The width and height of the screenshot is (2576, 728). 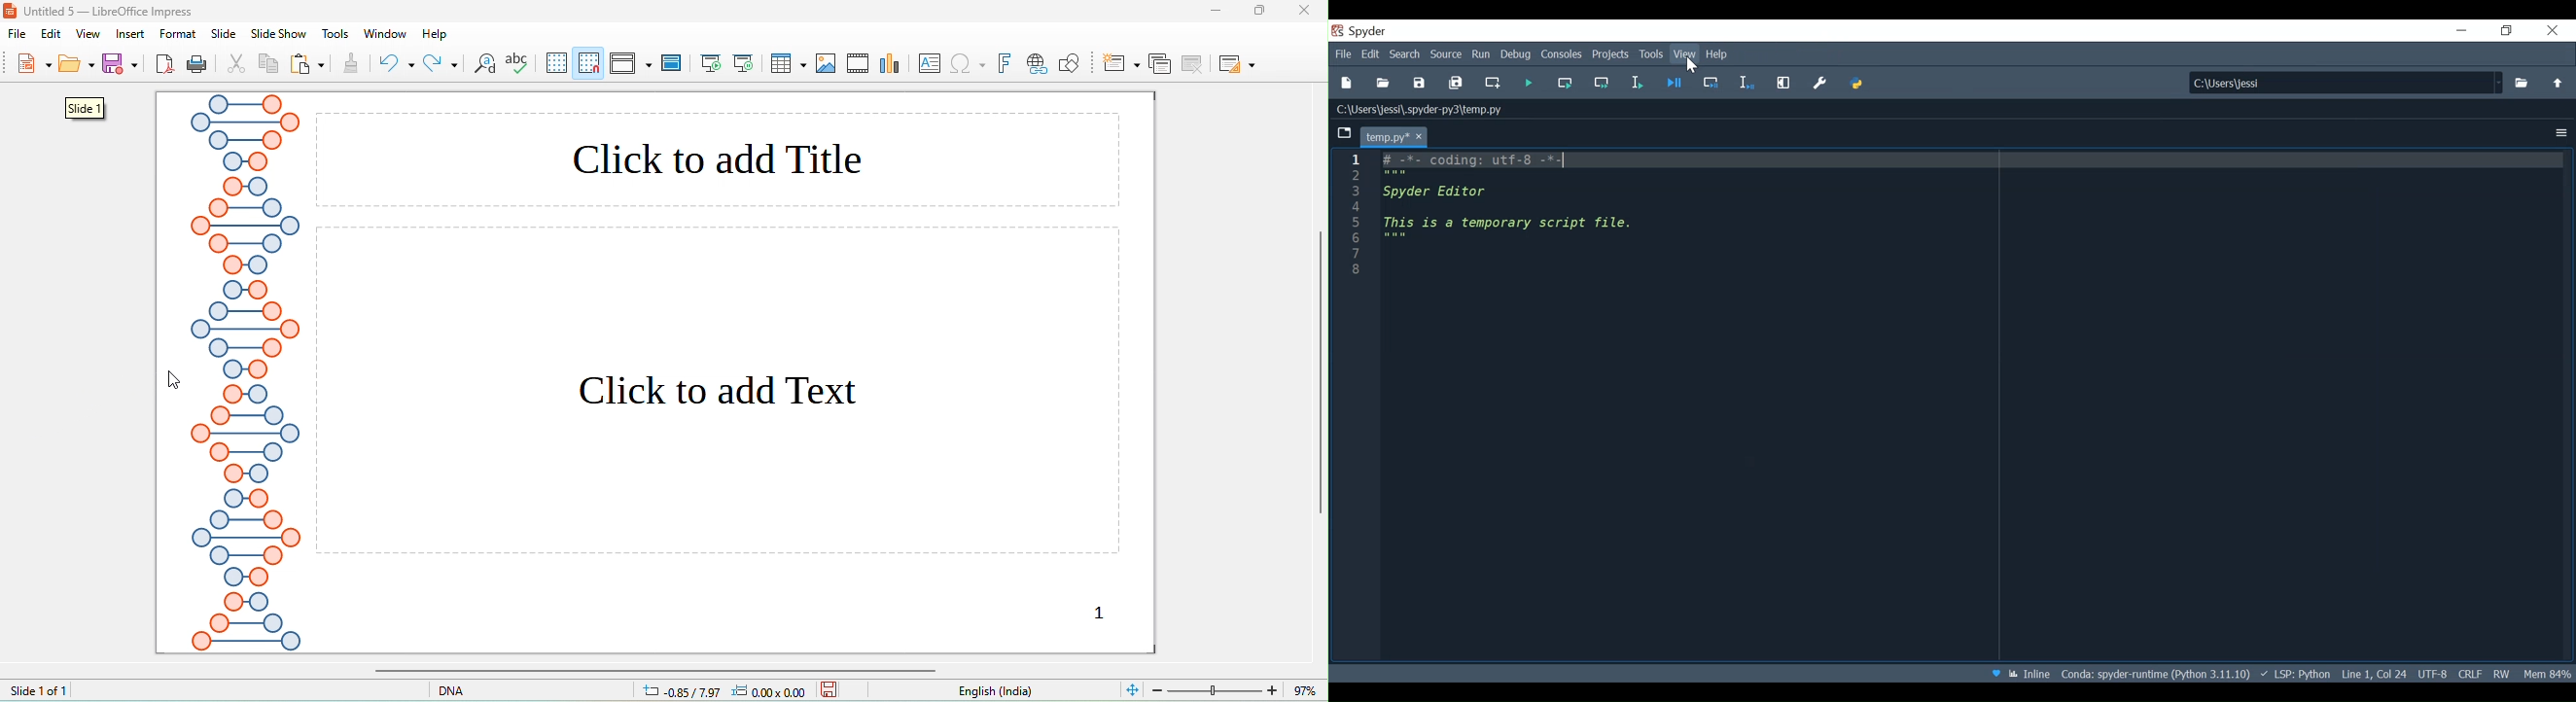 I want to click on vertical scroll bar, so click(x=1320, y=376).